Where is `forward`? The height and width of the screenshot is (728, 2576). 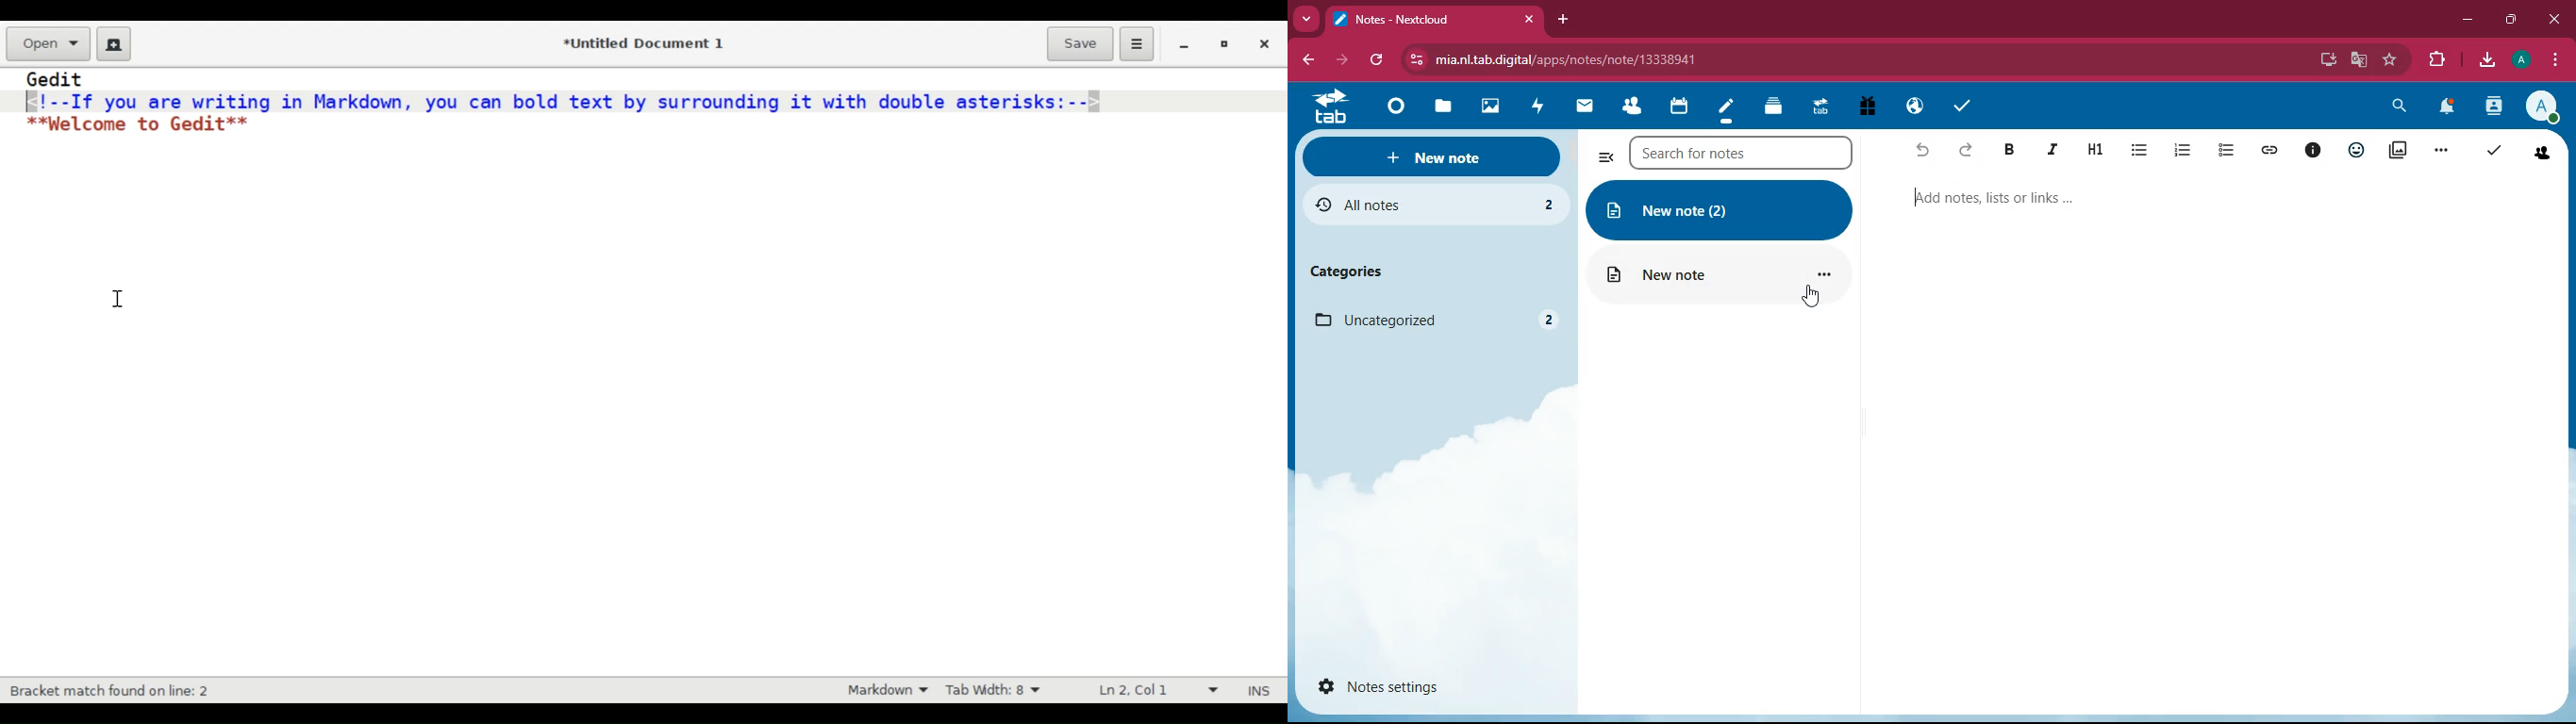
forward is located at coordinates (1969, 153).